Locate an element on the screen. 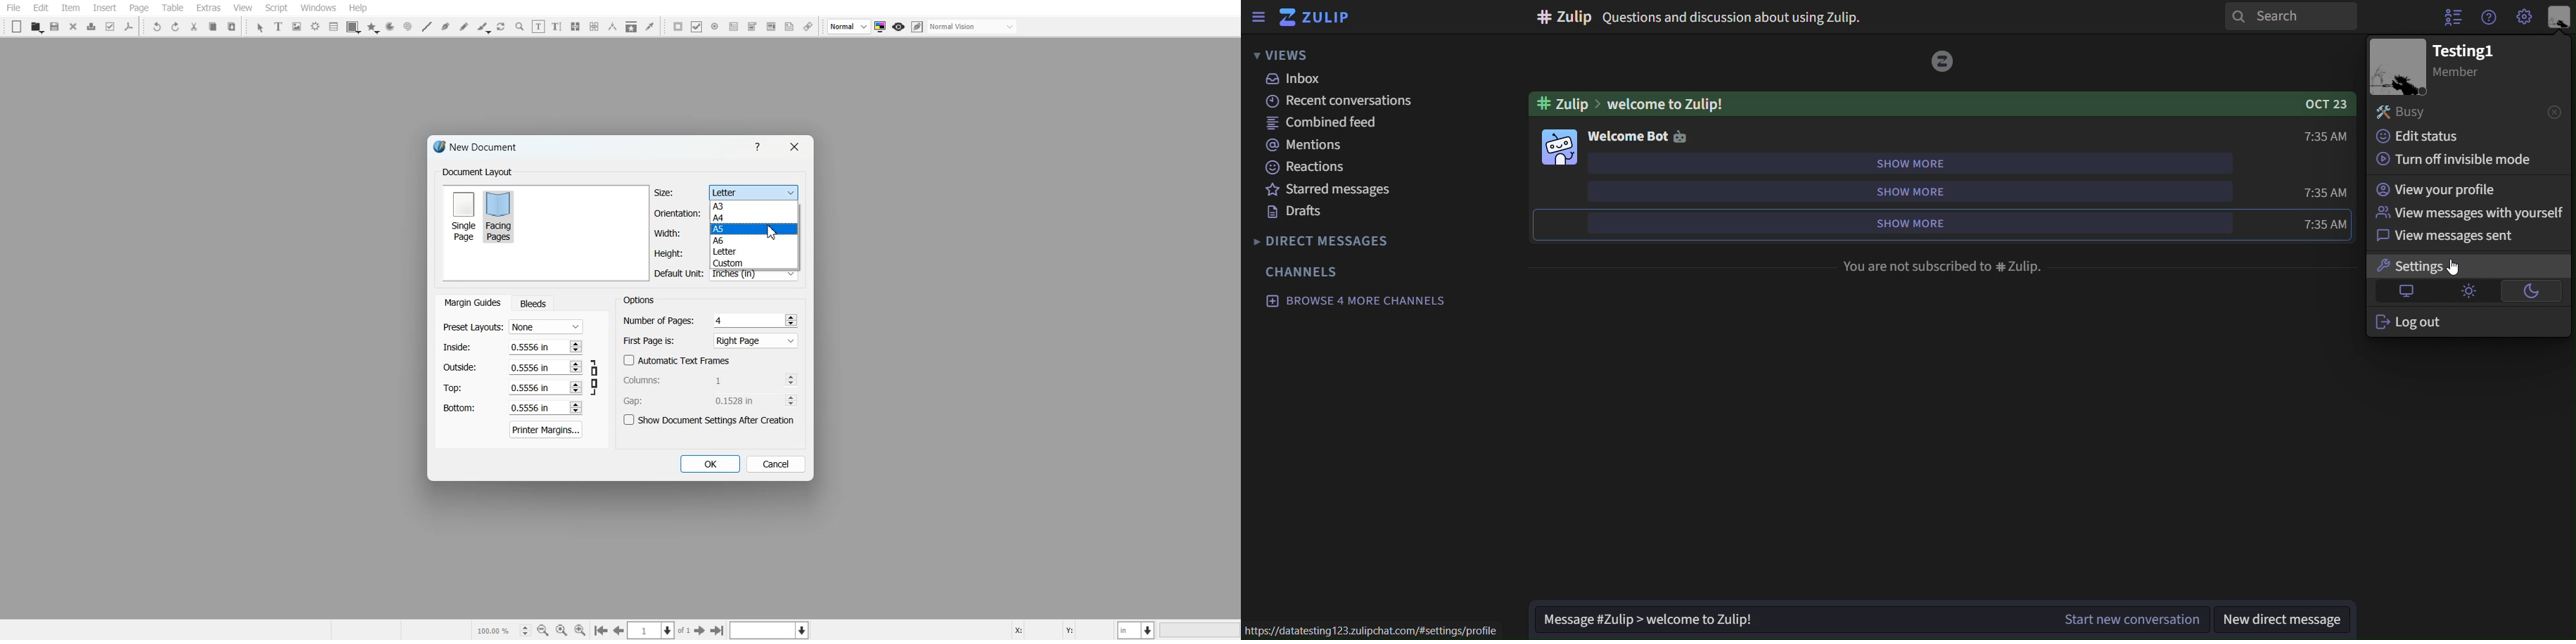  Go to the first page is located at coordinates (601, 631).